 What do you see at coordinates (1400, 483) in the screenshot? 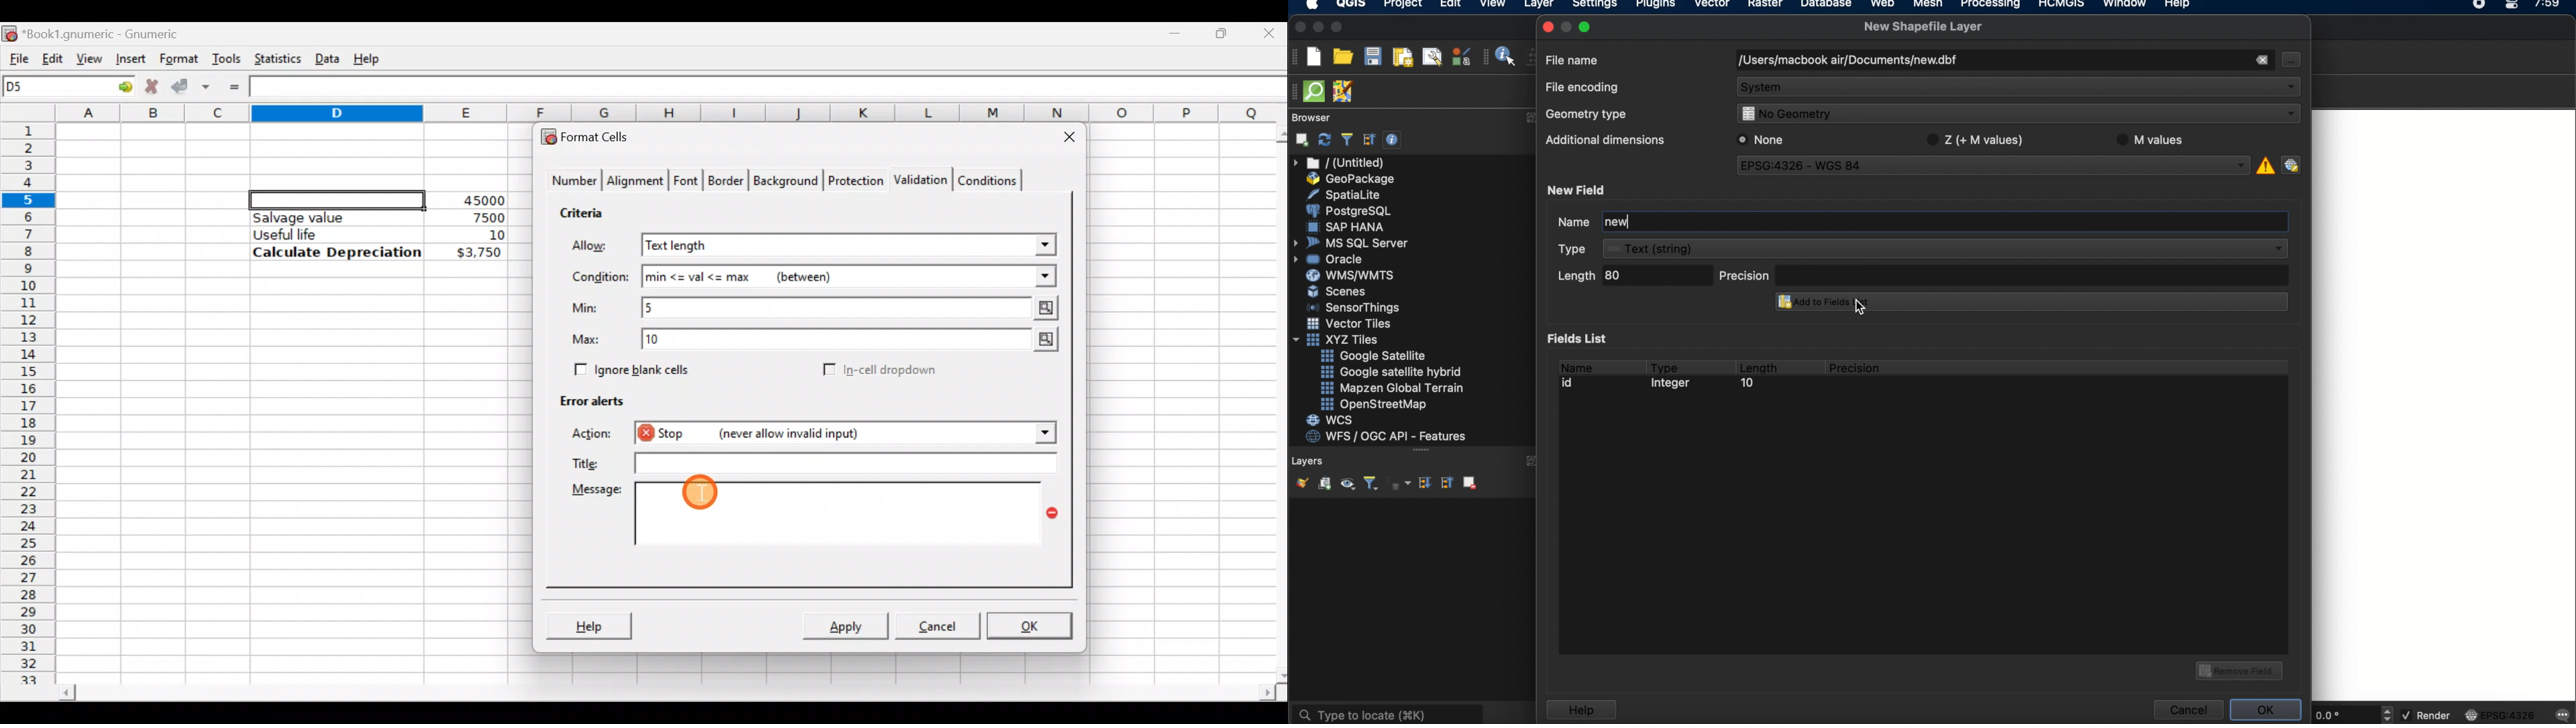
I see `filter legend by expression` at bounding box center [1400, 483].